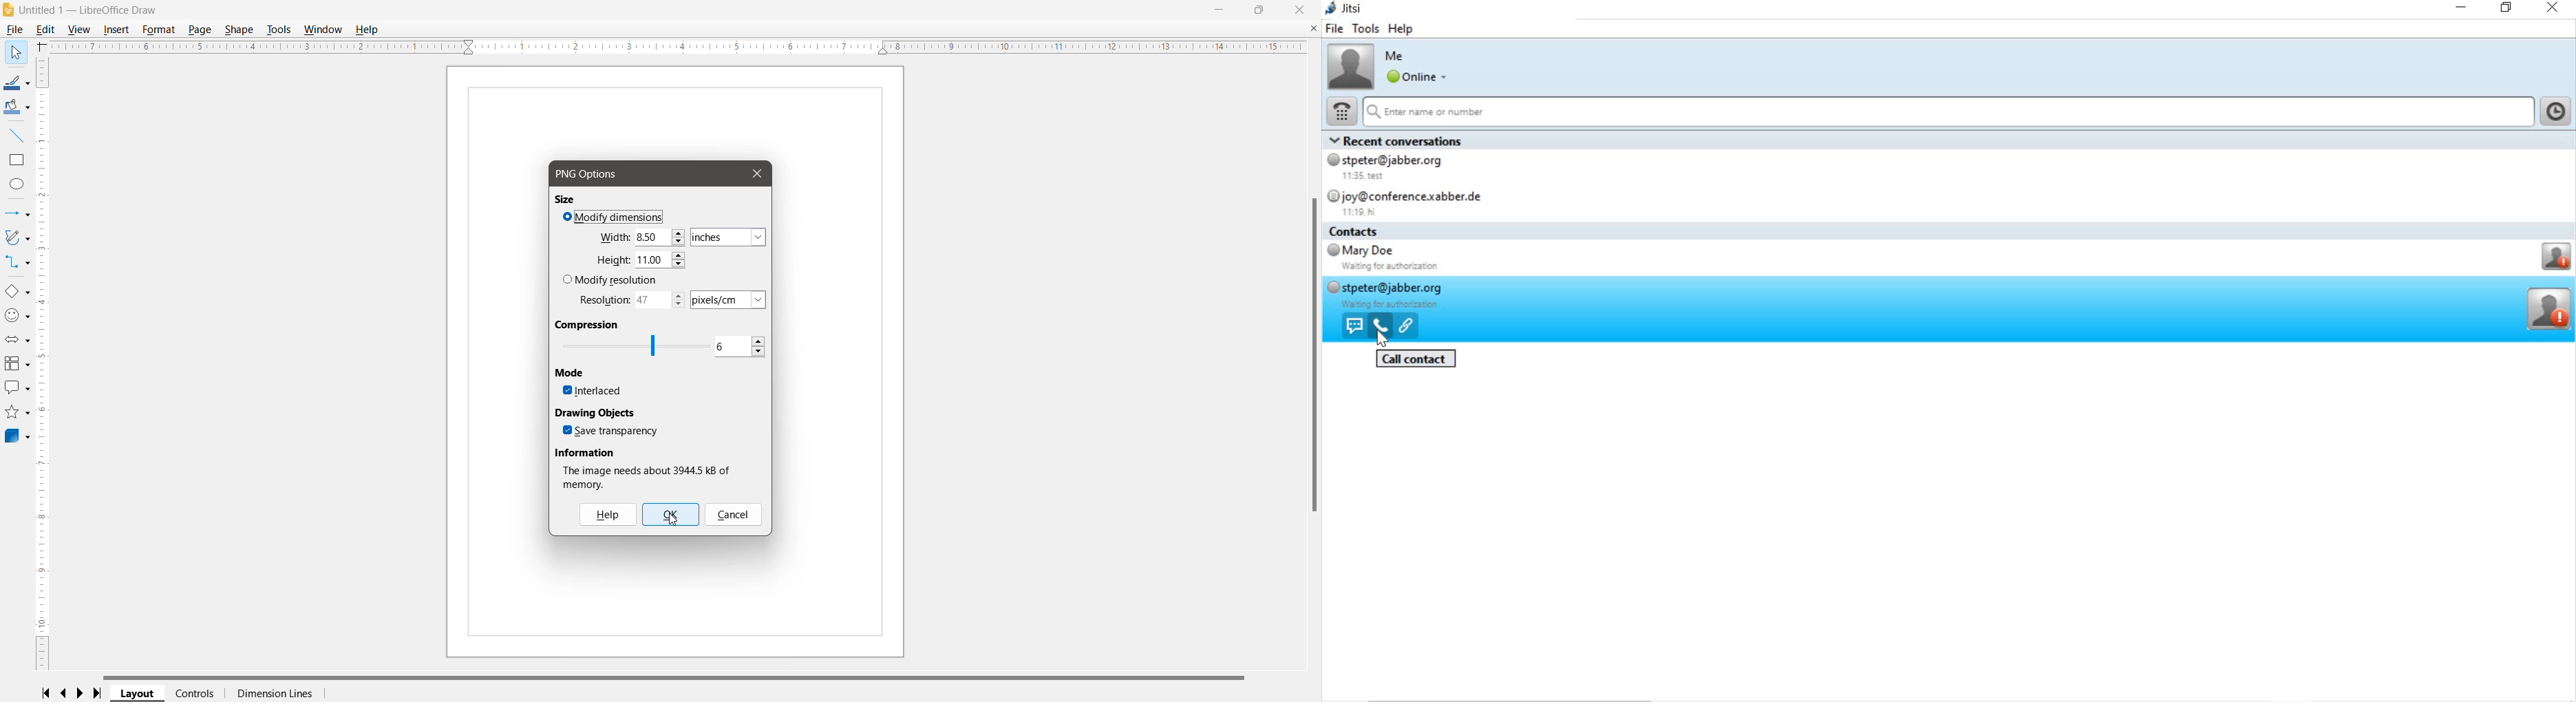 This screenshot has height=728, width=2576. I want to click on jitsi, so click(1348, 10).